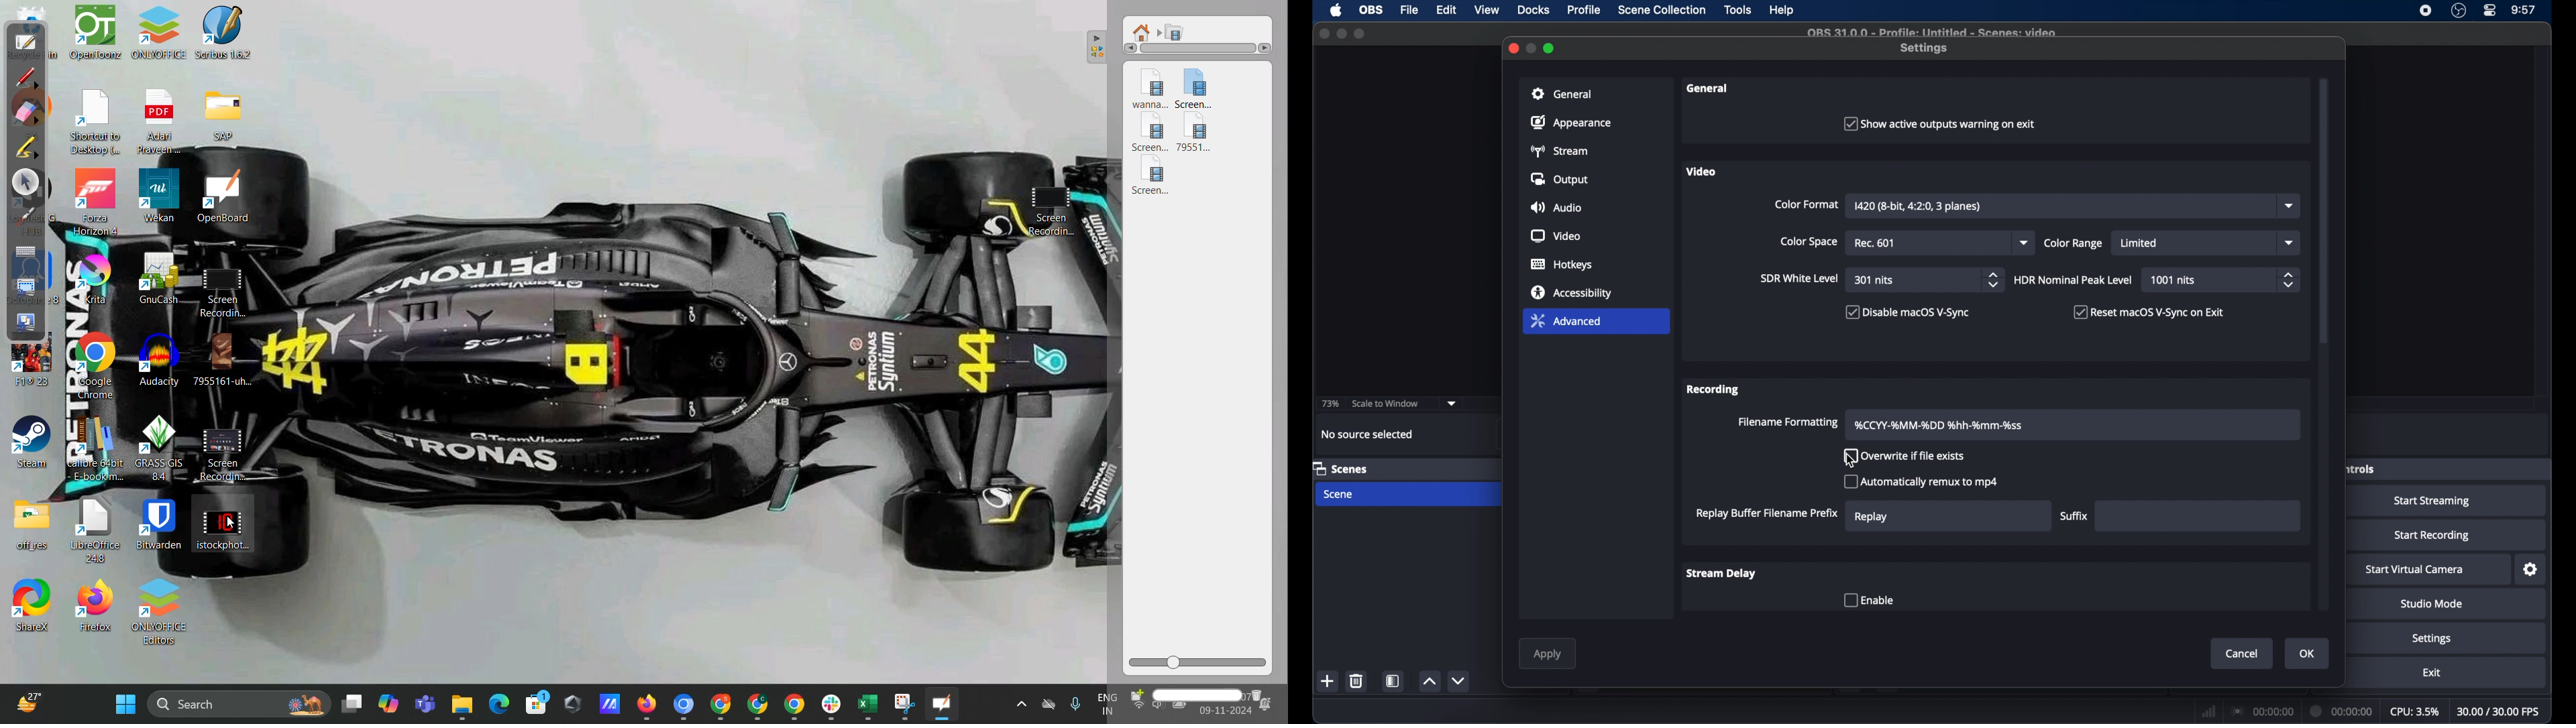 This screenshot has height=728, width=2576. I want to click on settings, so click(1925, 49).